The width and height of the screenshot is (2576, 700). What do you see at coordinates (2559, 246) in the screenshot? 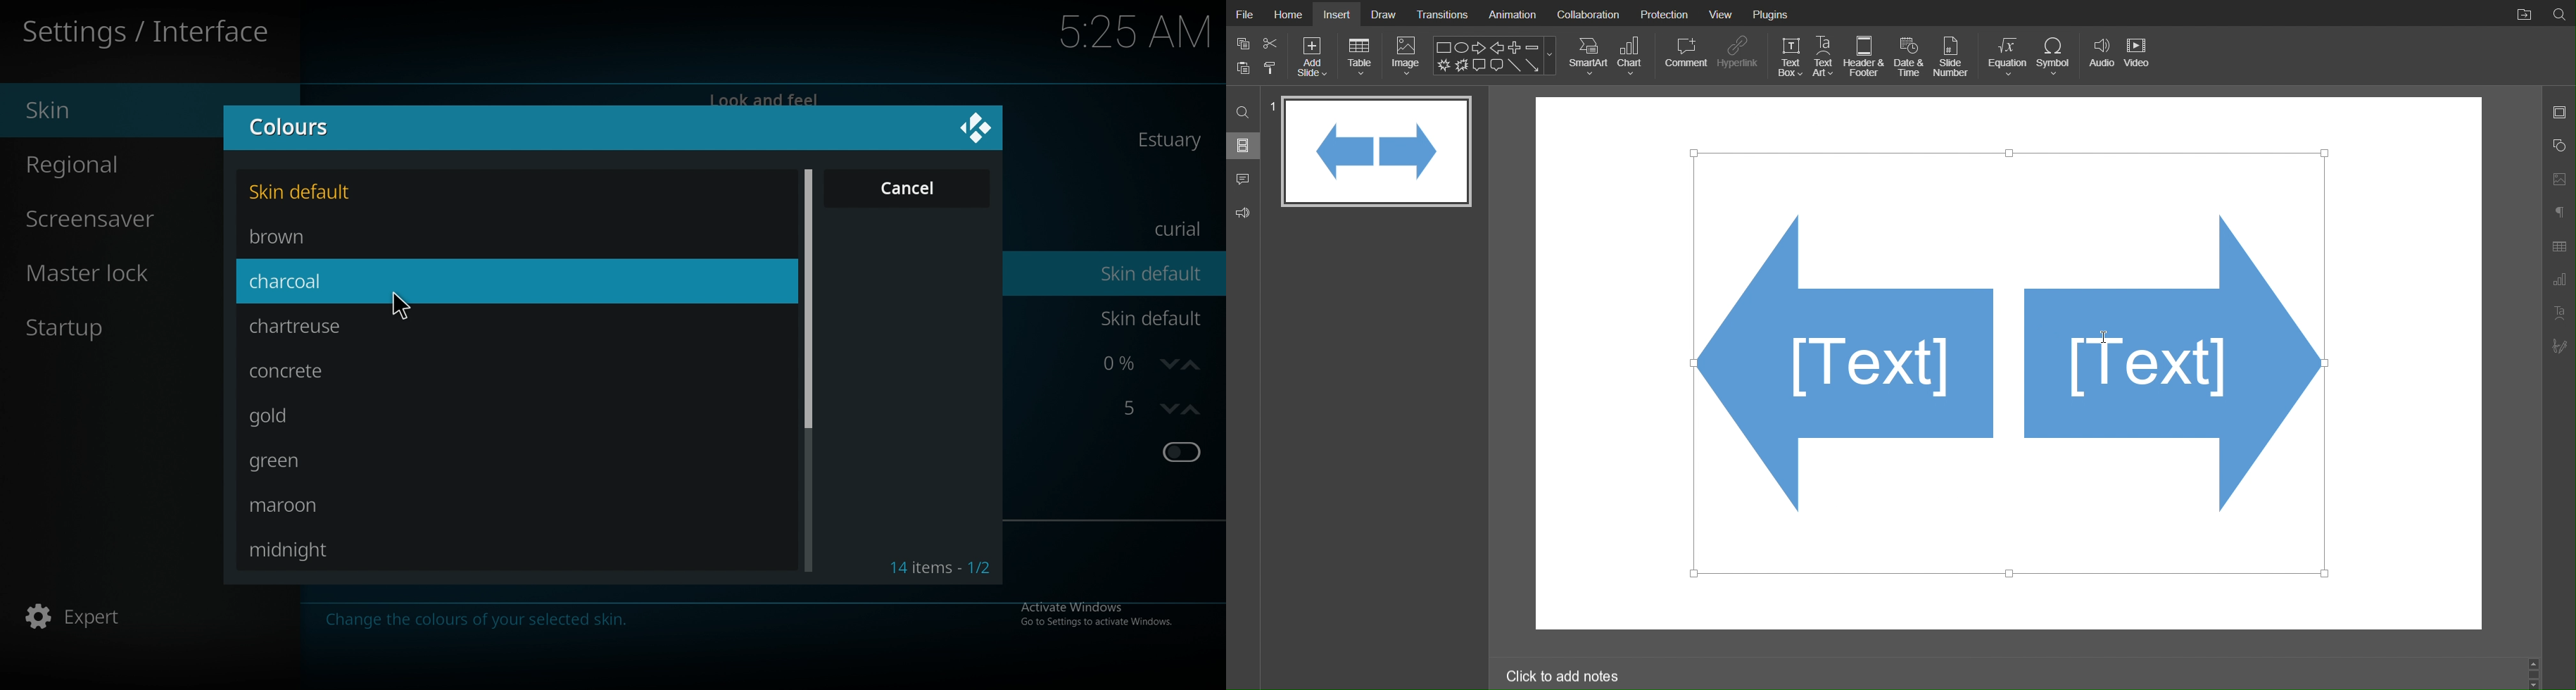
I see `Table Settings` at bounding box center [2559, 246].